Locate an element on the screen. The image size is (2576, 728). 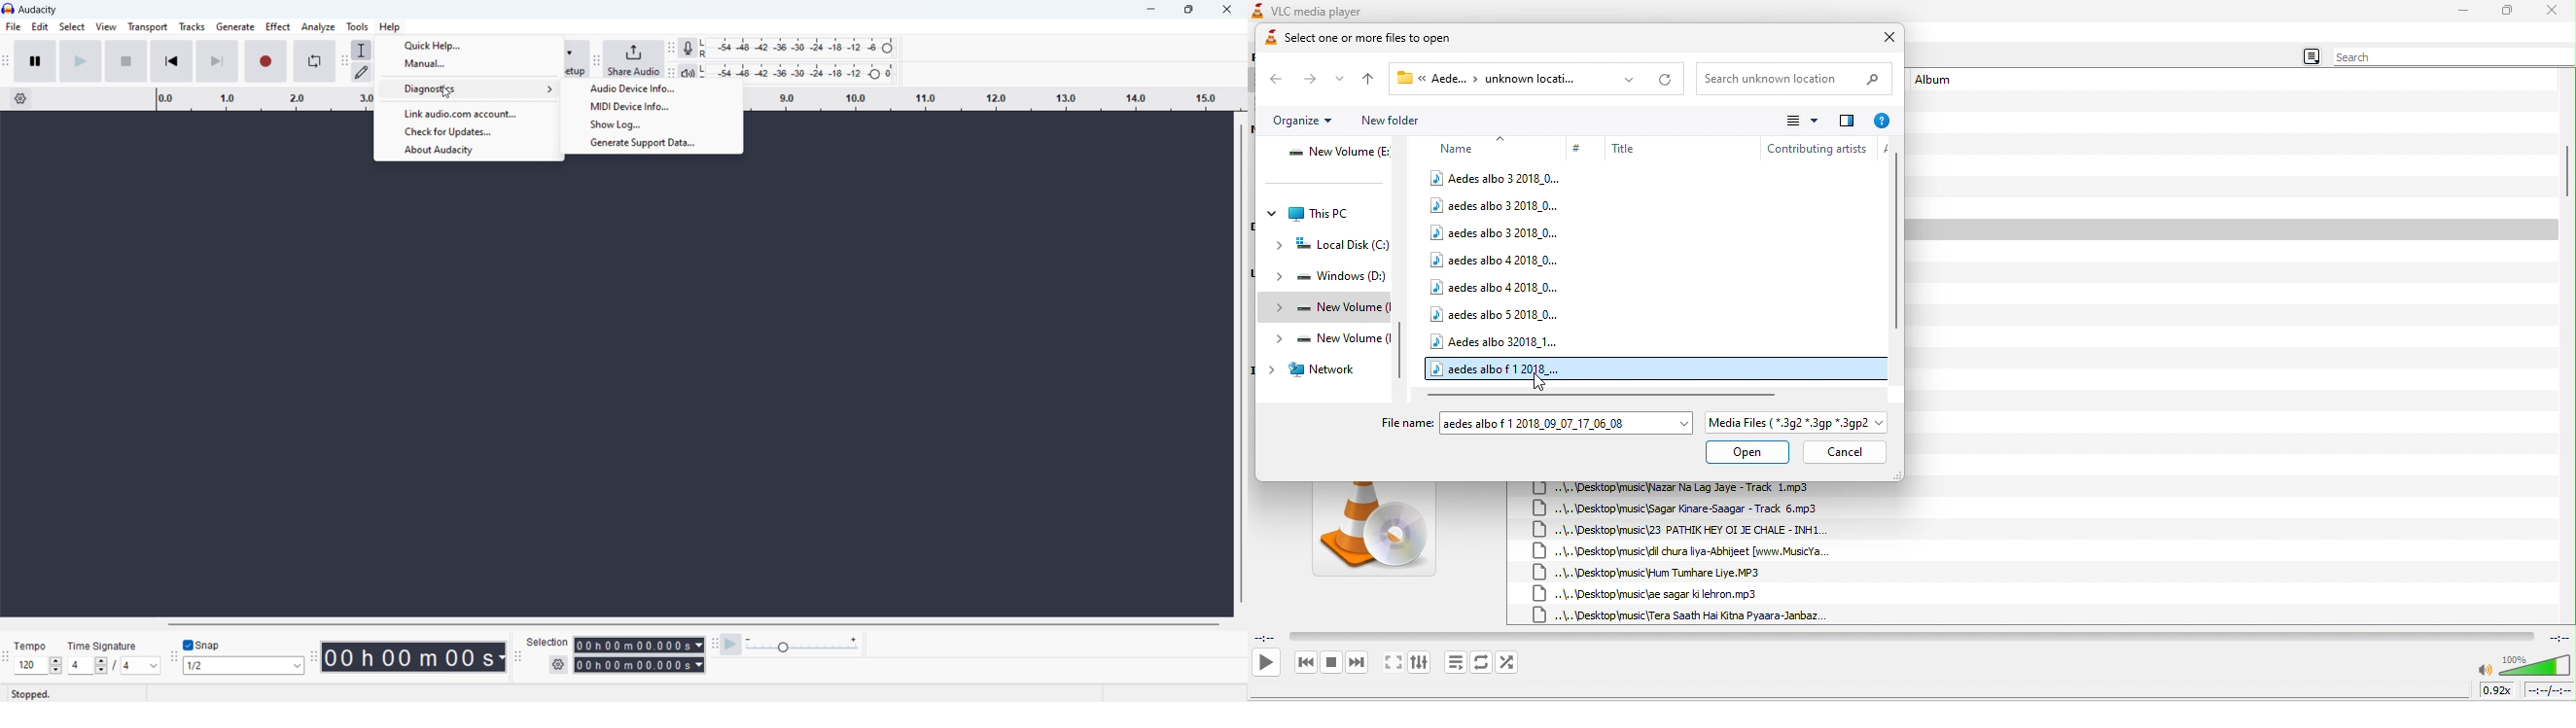
refresh is located at coordinates (1664, 80).